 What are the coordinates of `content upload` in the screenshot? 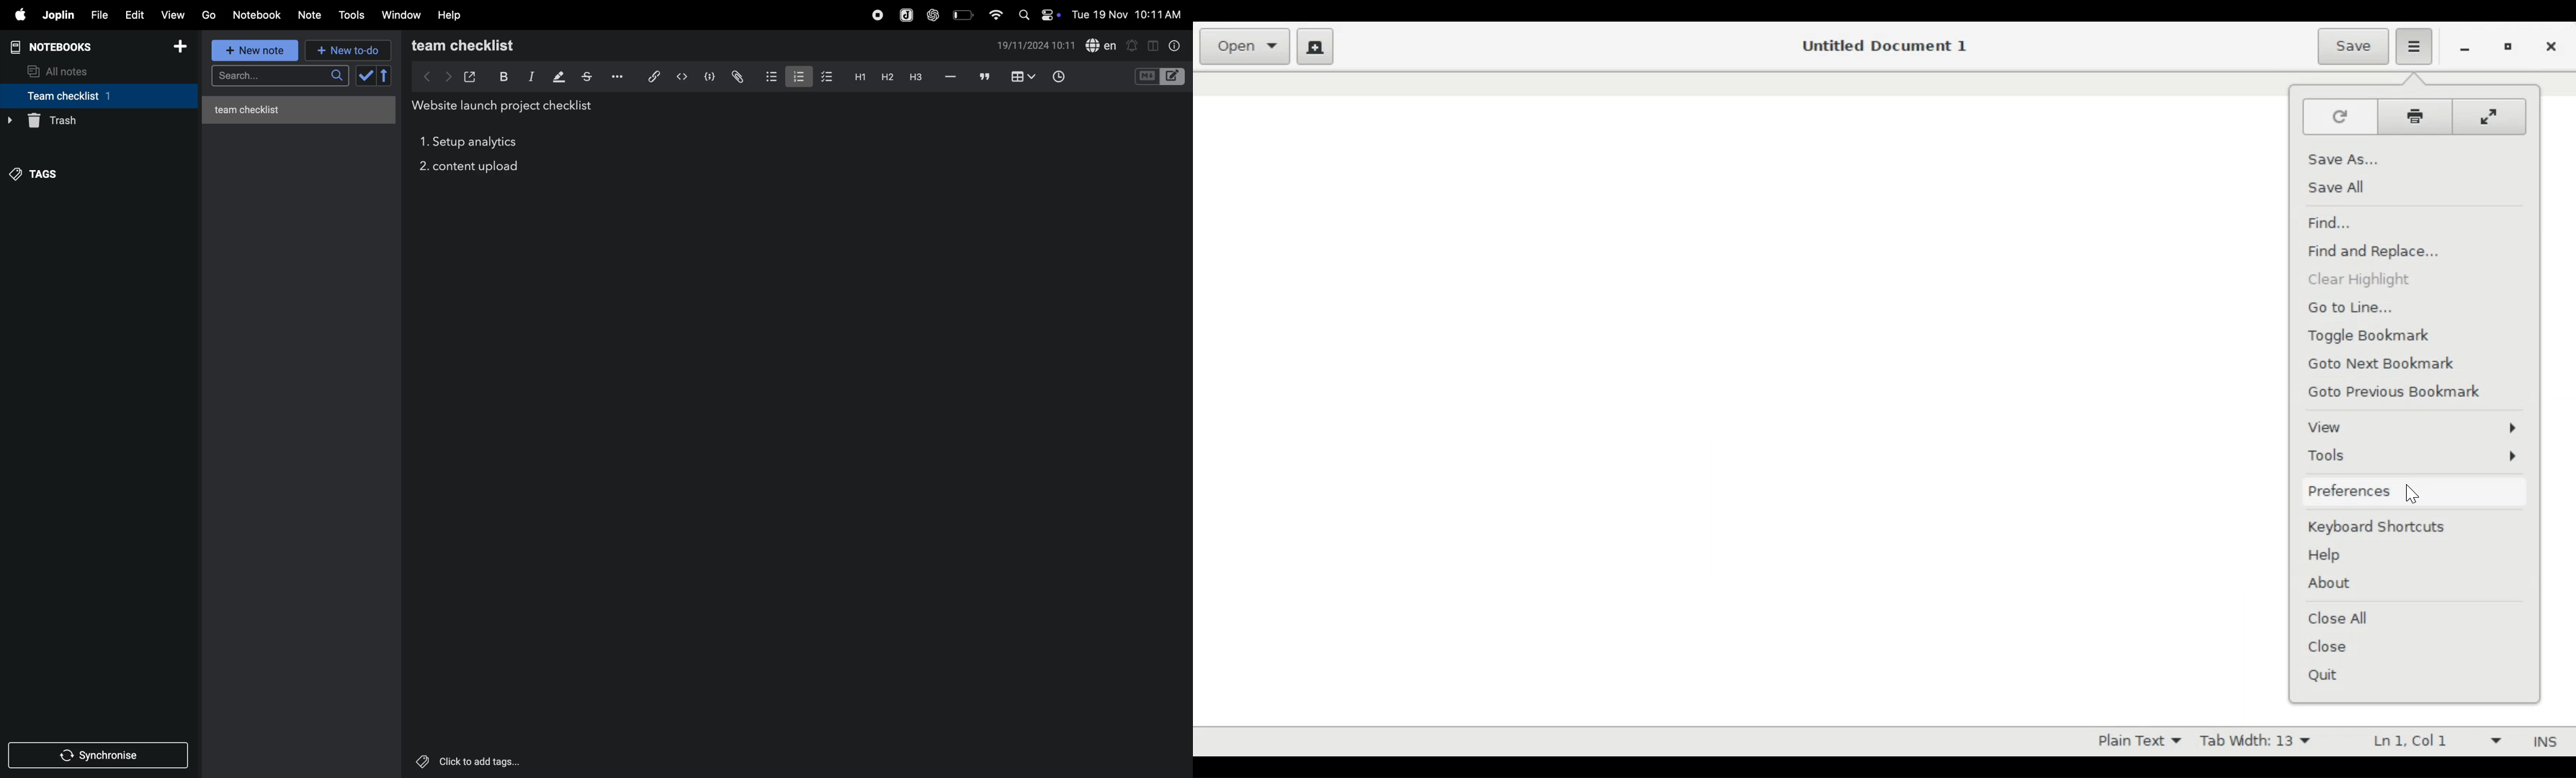 It's located at (480, 167).